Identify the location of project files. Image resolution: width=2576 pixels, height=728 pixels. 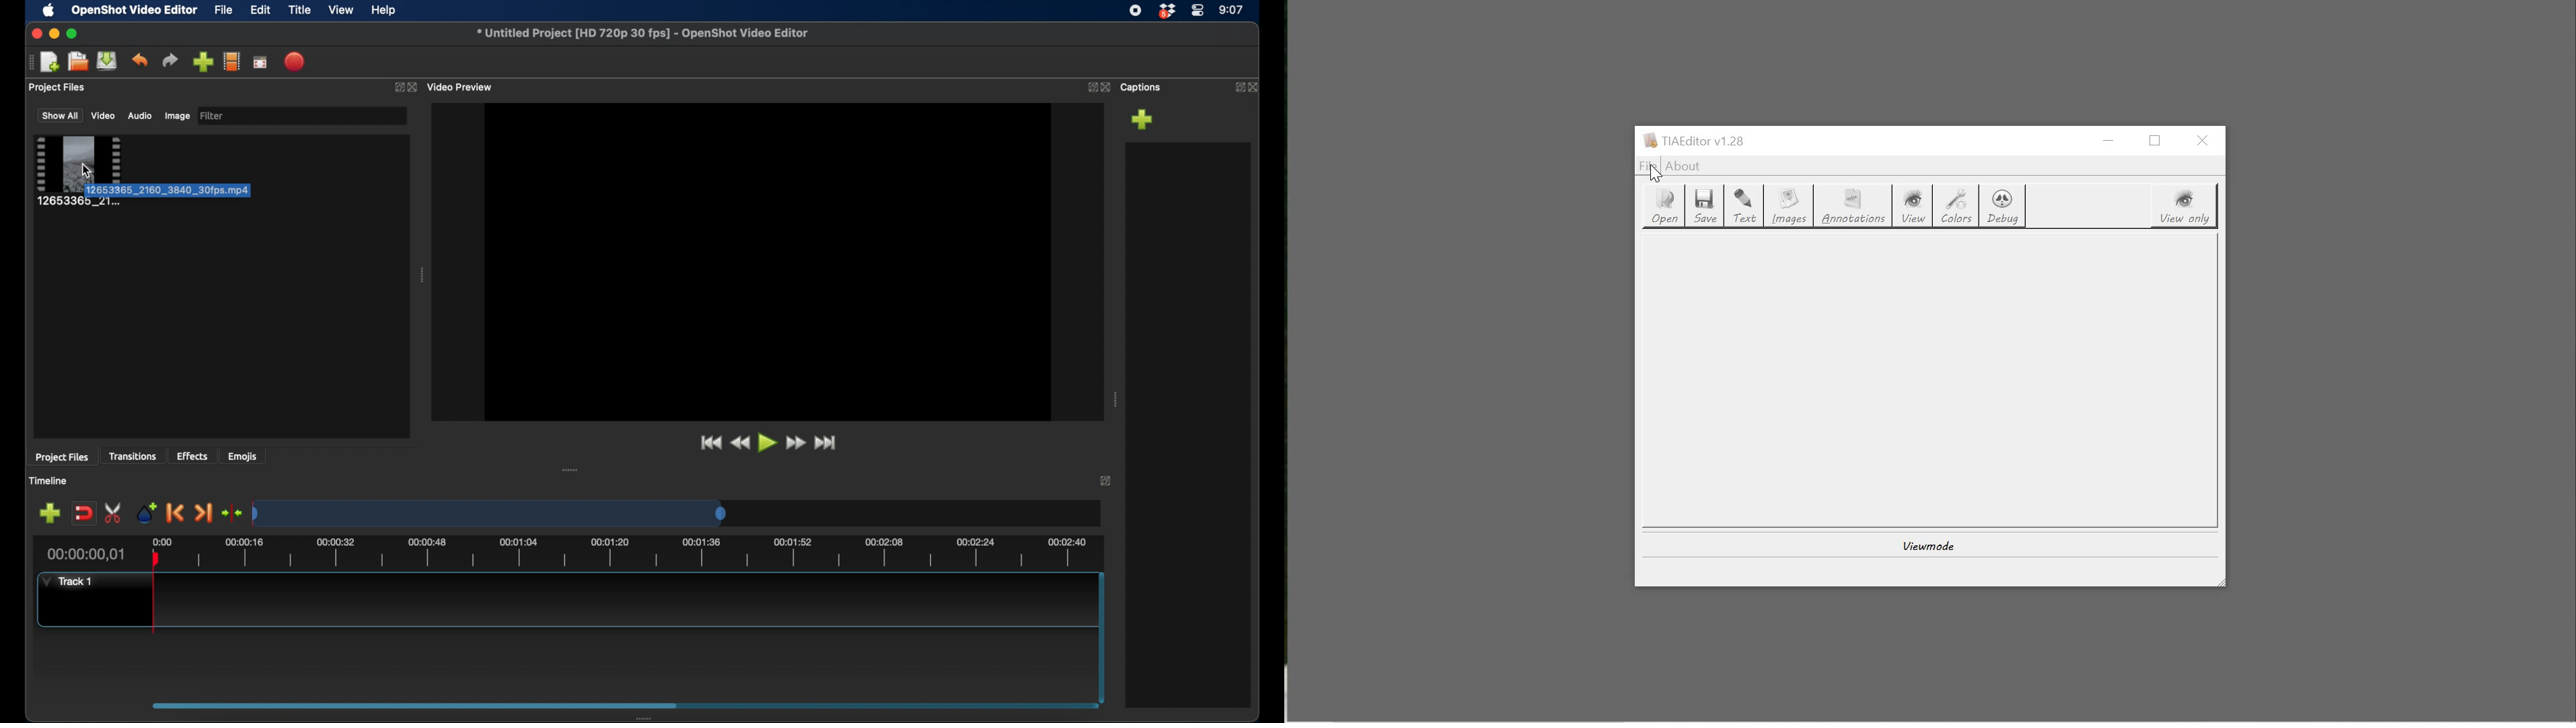
(64, 458).